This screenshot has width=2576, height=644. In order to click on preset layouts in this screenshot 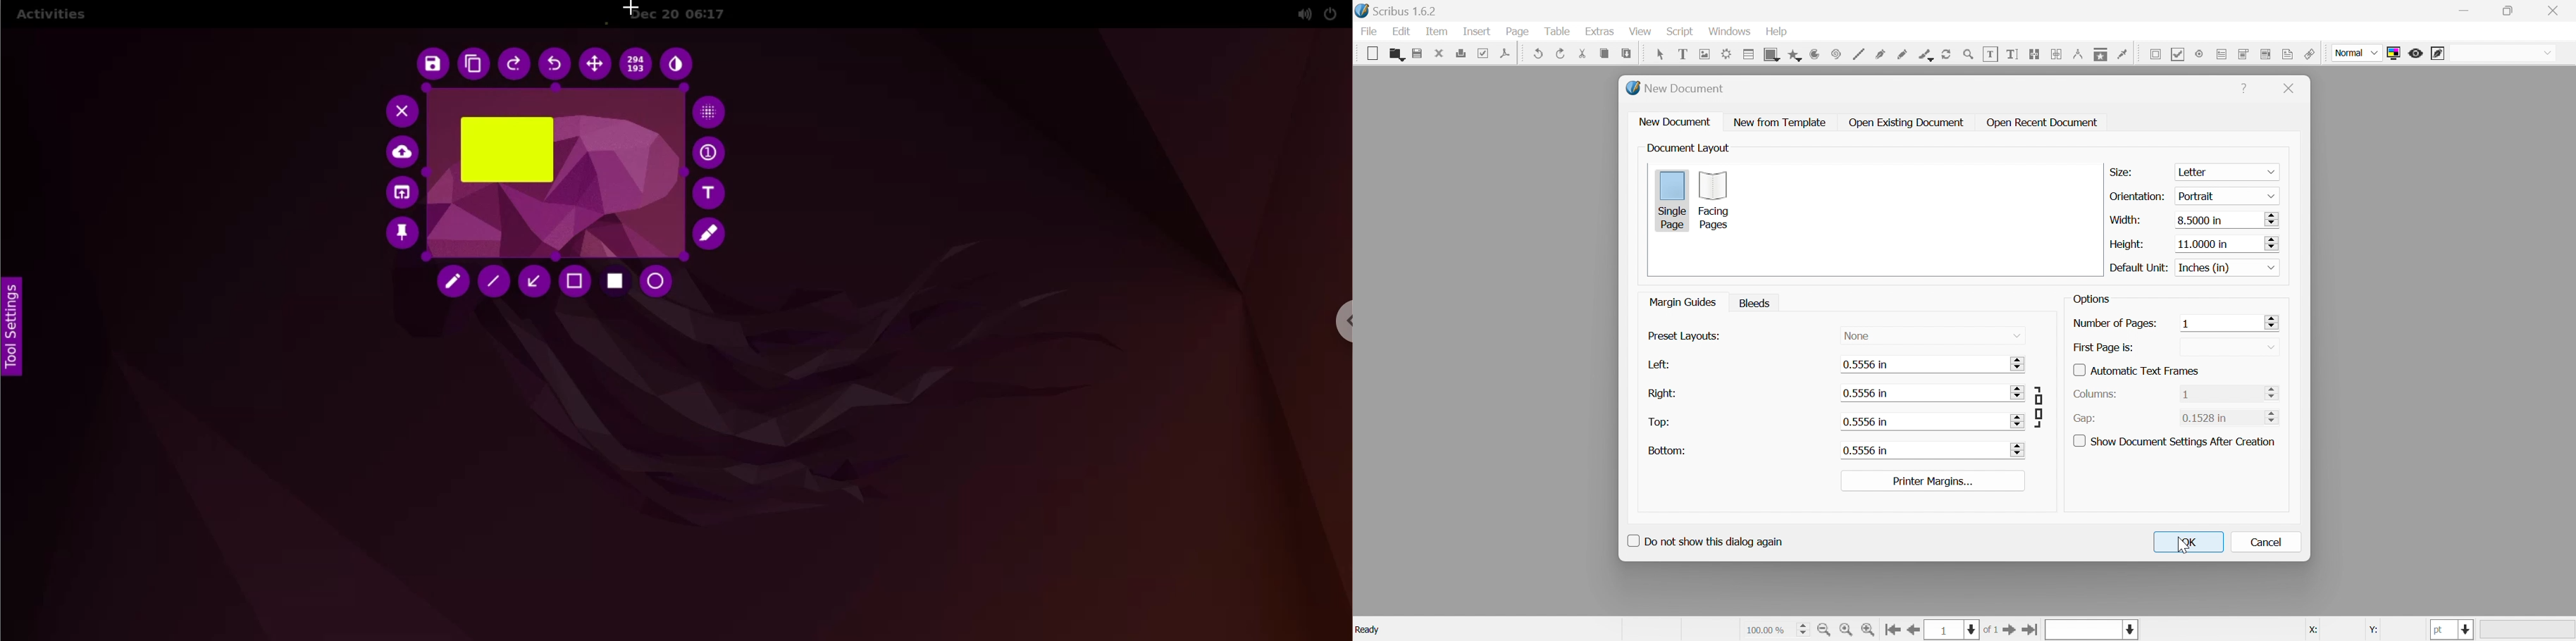, I will do `click(1681, 336)`.